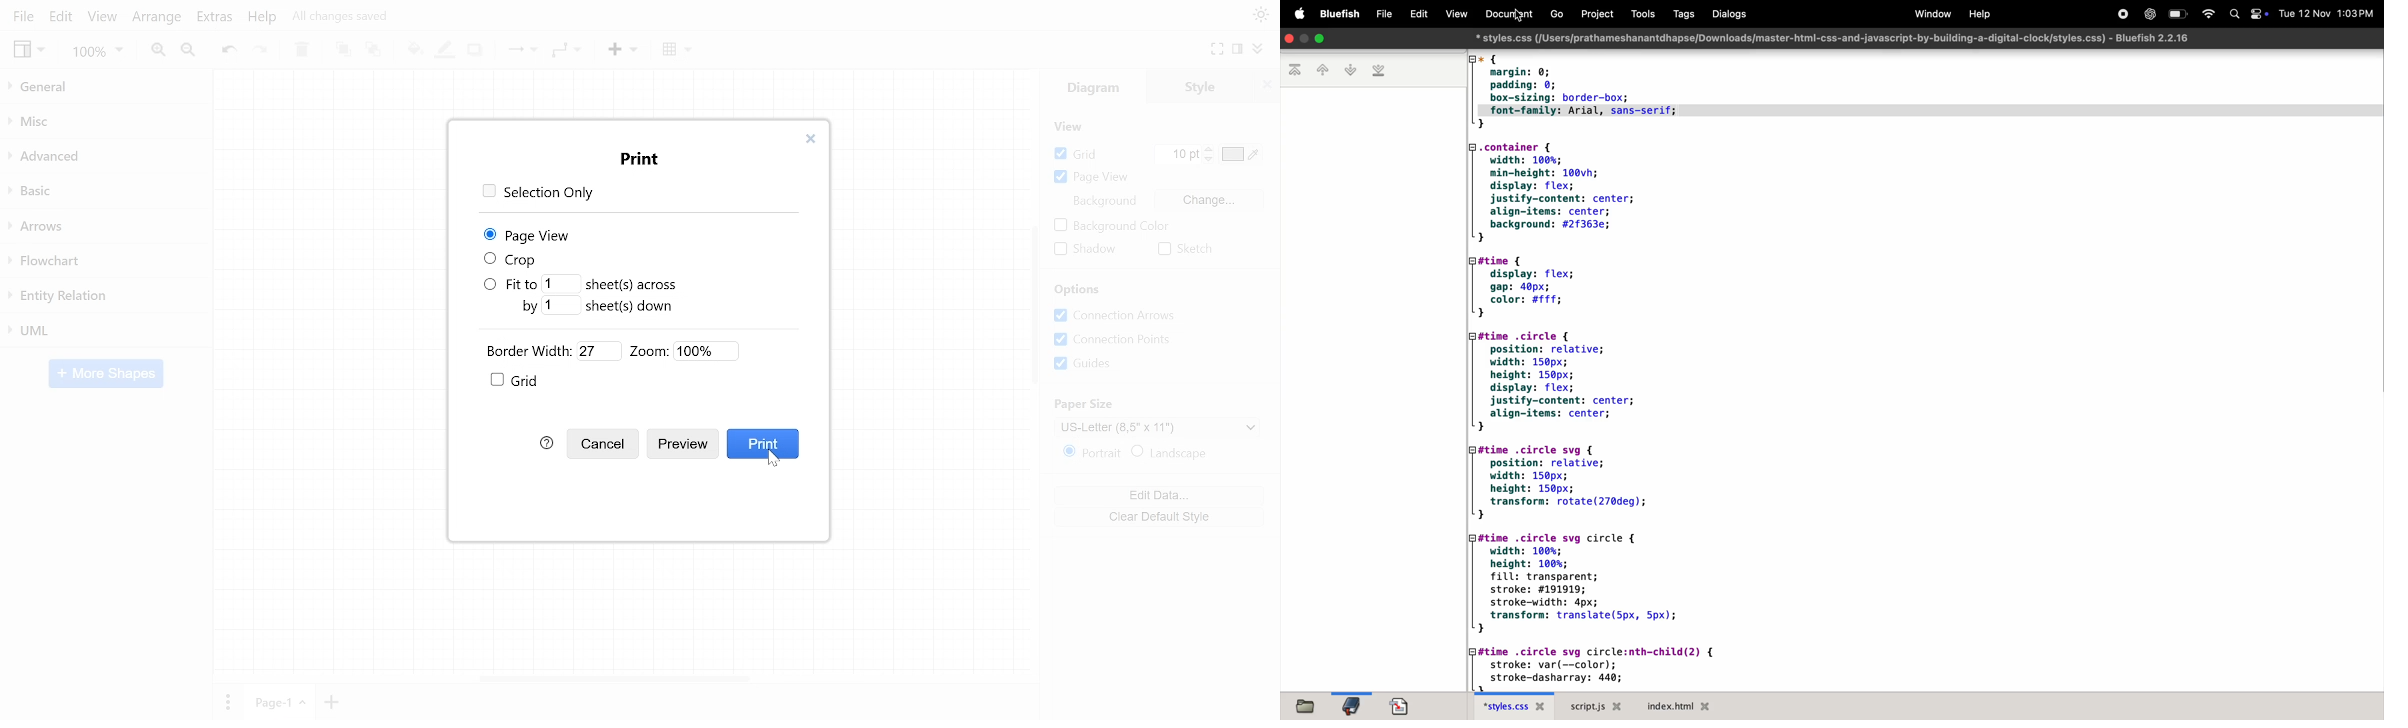 The image size is (2408, 728). I want to click on Closing window, so click(1289, 38).